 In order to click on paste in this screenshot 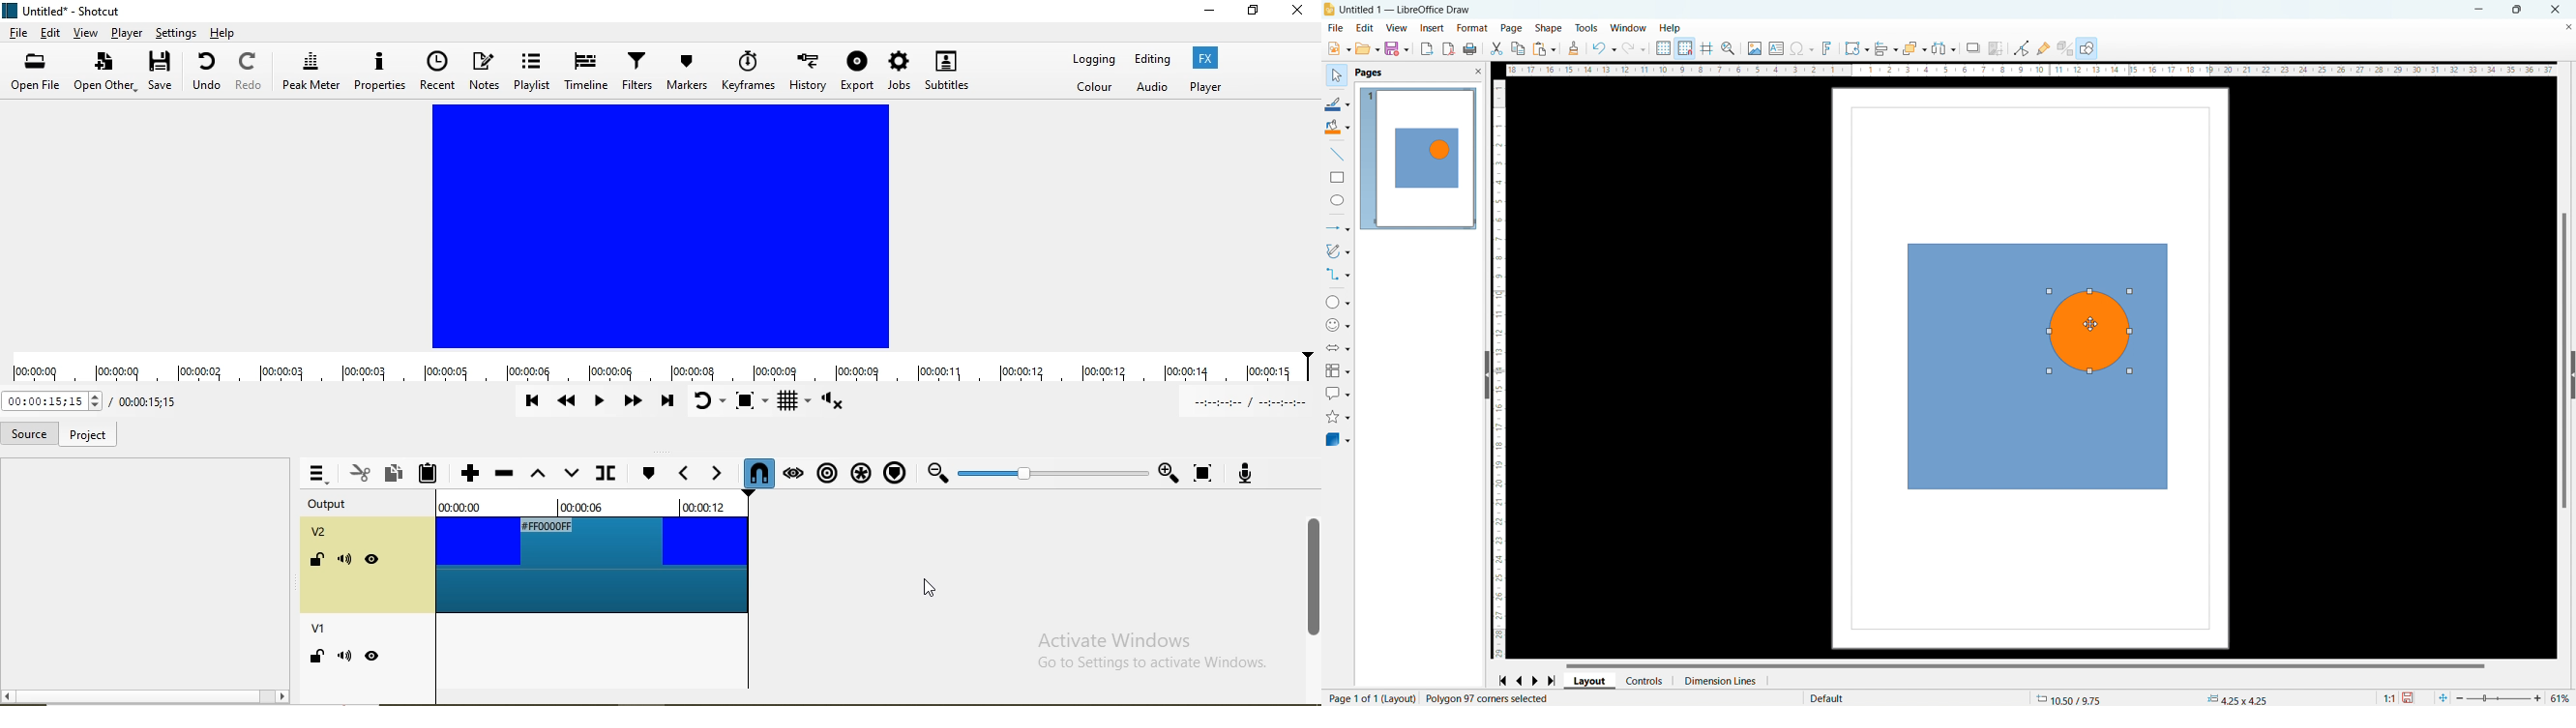, I will do `click(1545, 48)`.